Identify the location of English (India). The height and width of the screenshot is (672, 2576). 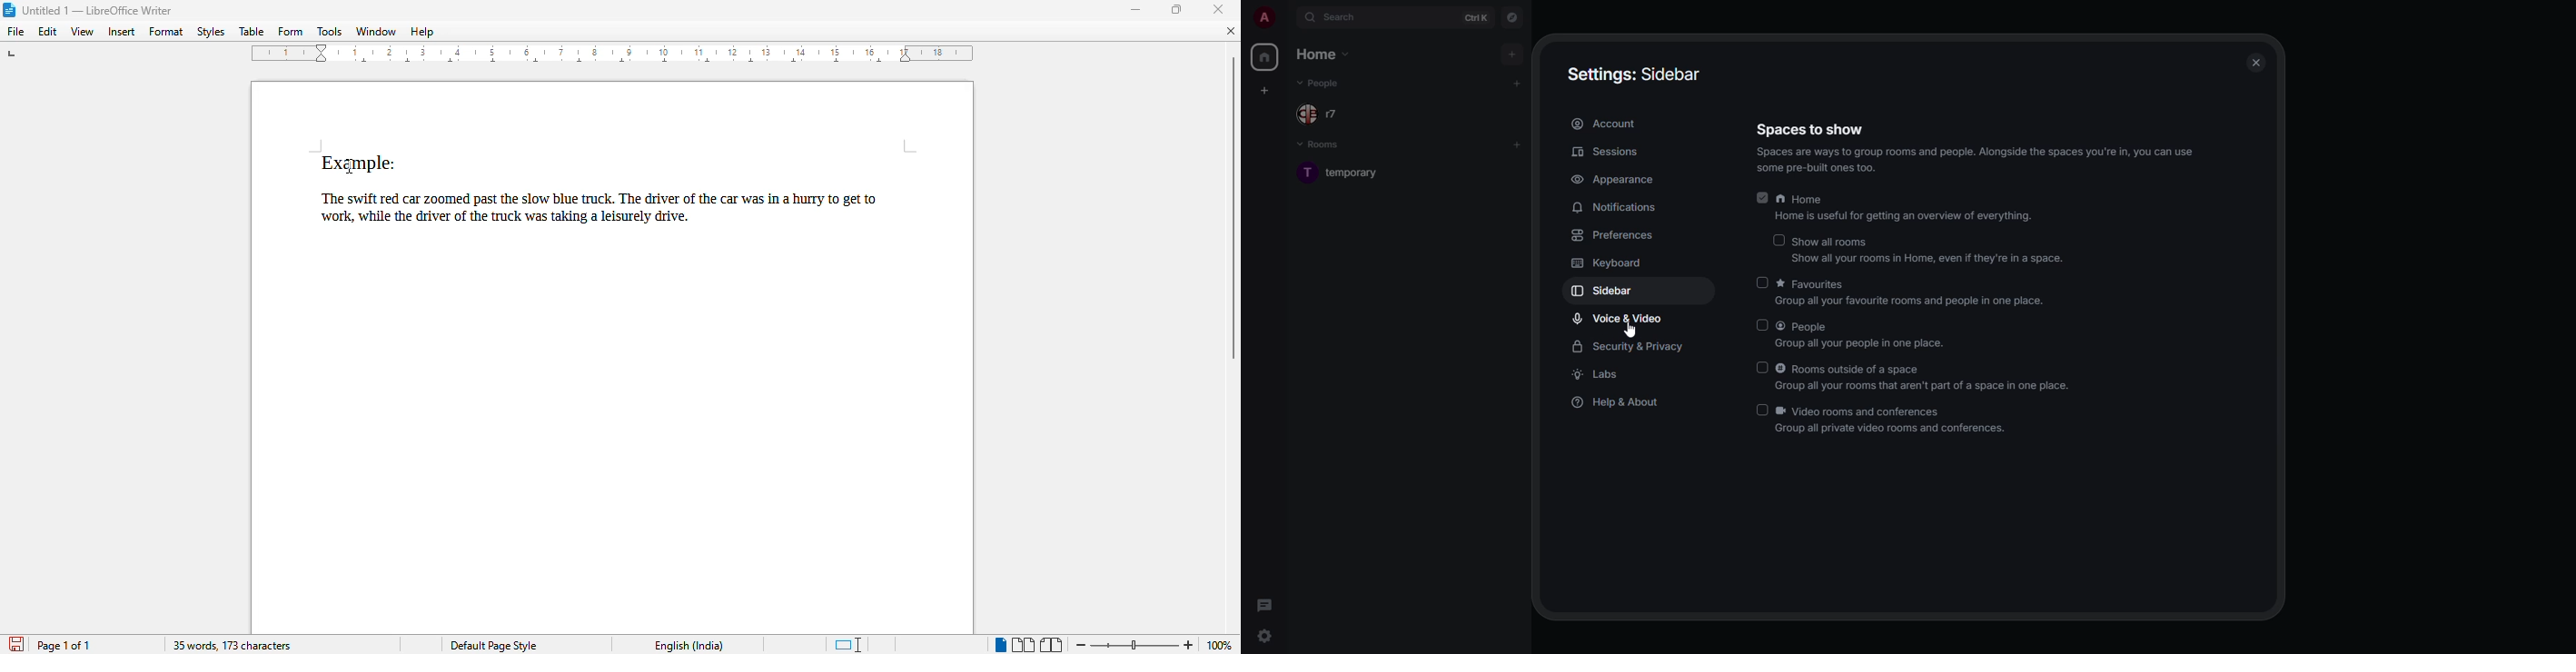
(689, 646).